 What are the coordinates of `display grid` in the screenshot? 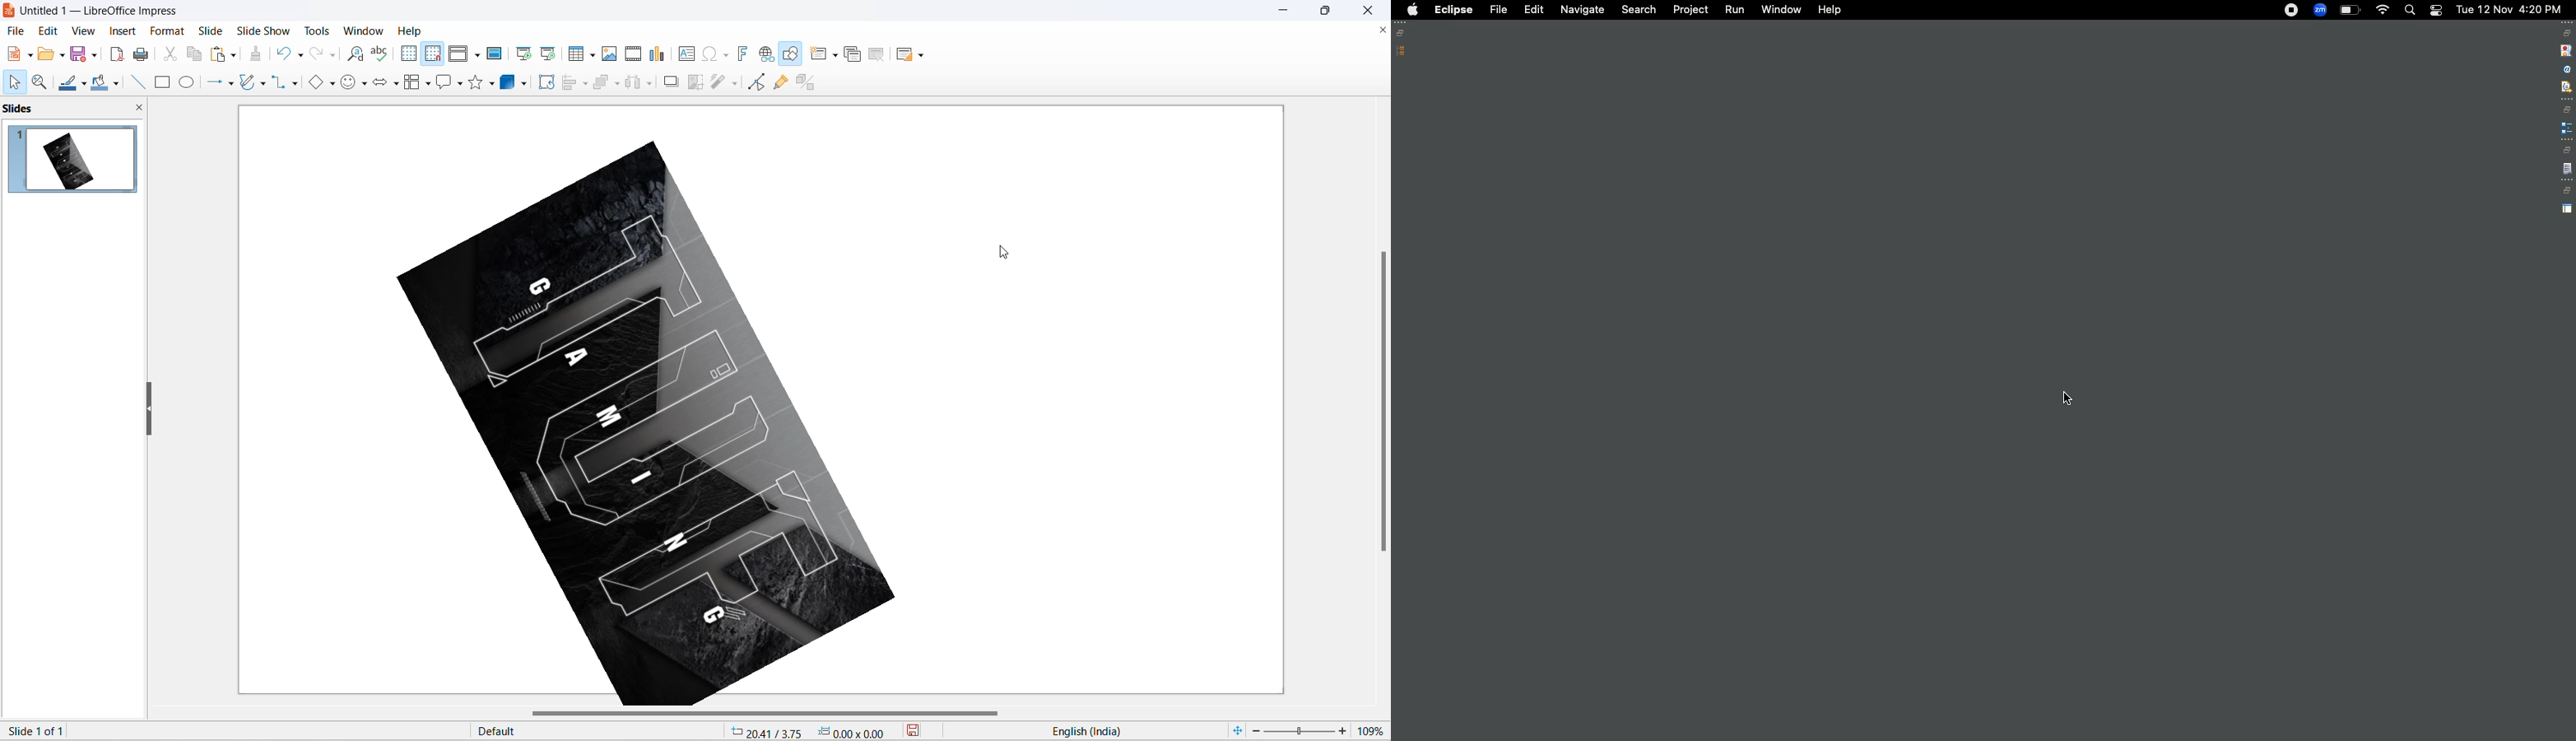 It's located at (408, 53).